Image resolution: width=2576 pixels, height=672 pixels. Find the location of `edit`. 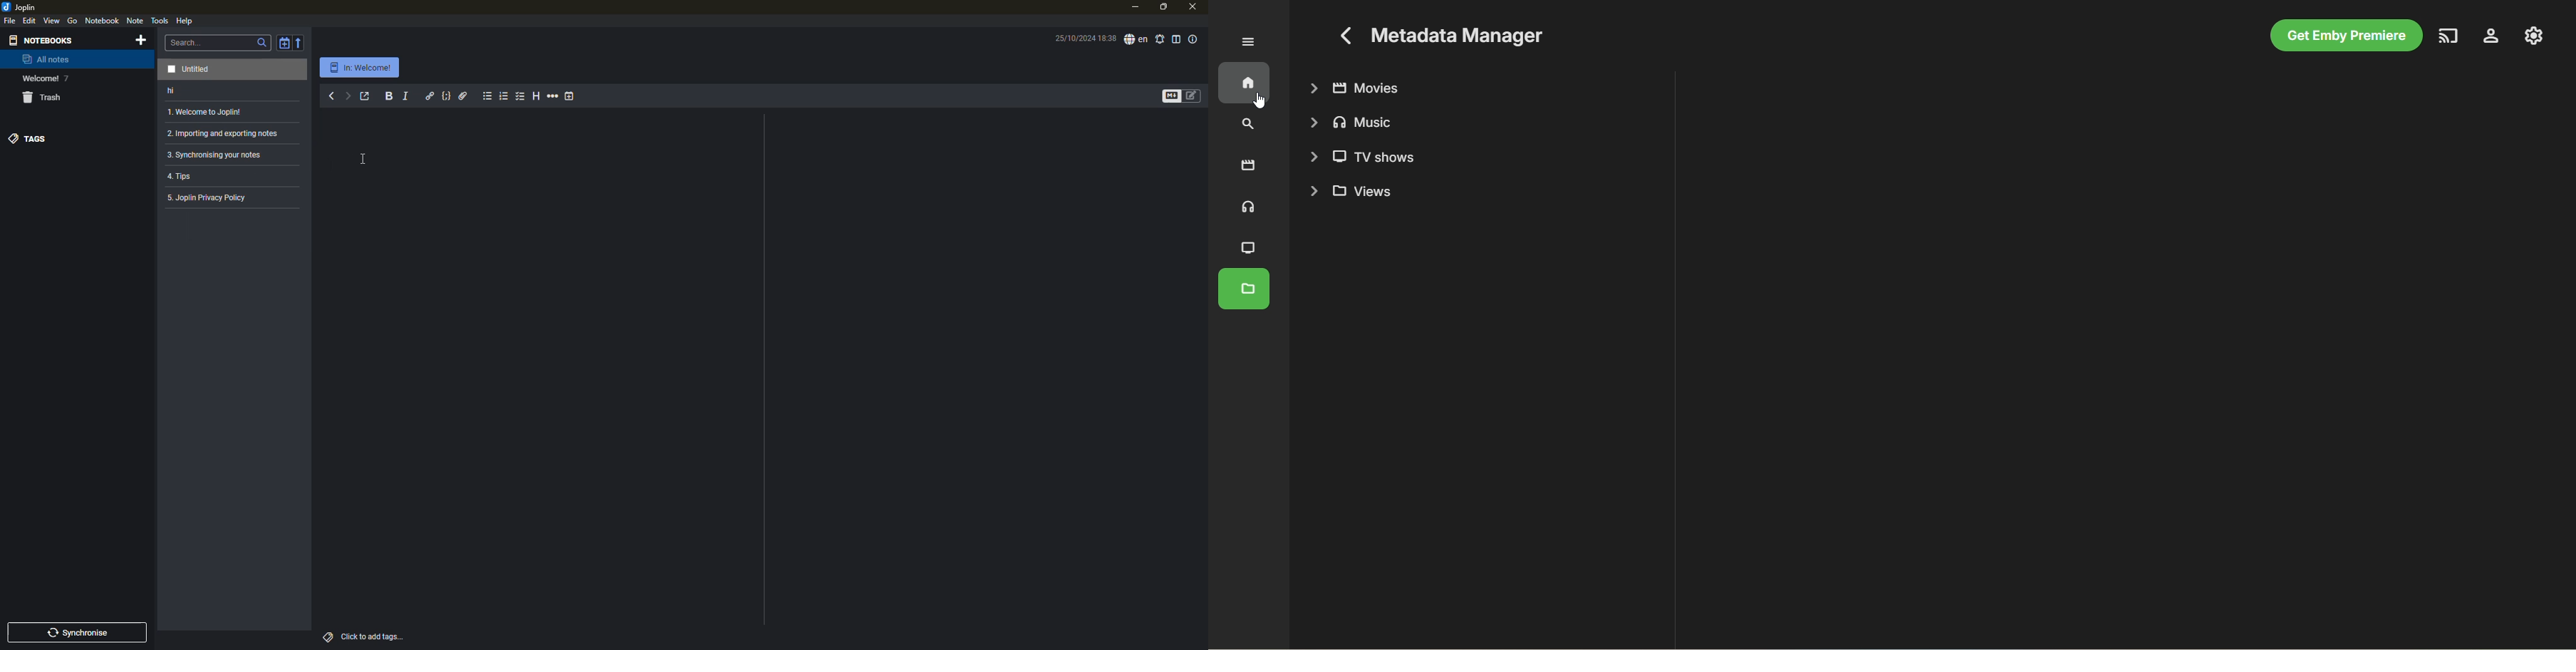

edit is located at coordinates (29, 21).